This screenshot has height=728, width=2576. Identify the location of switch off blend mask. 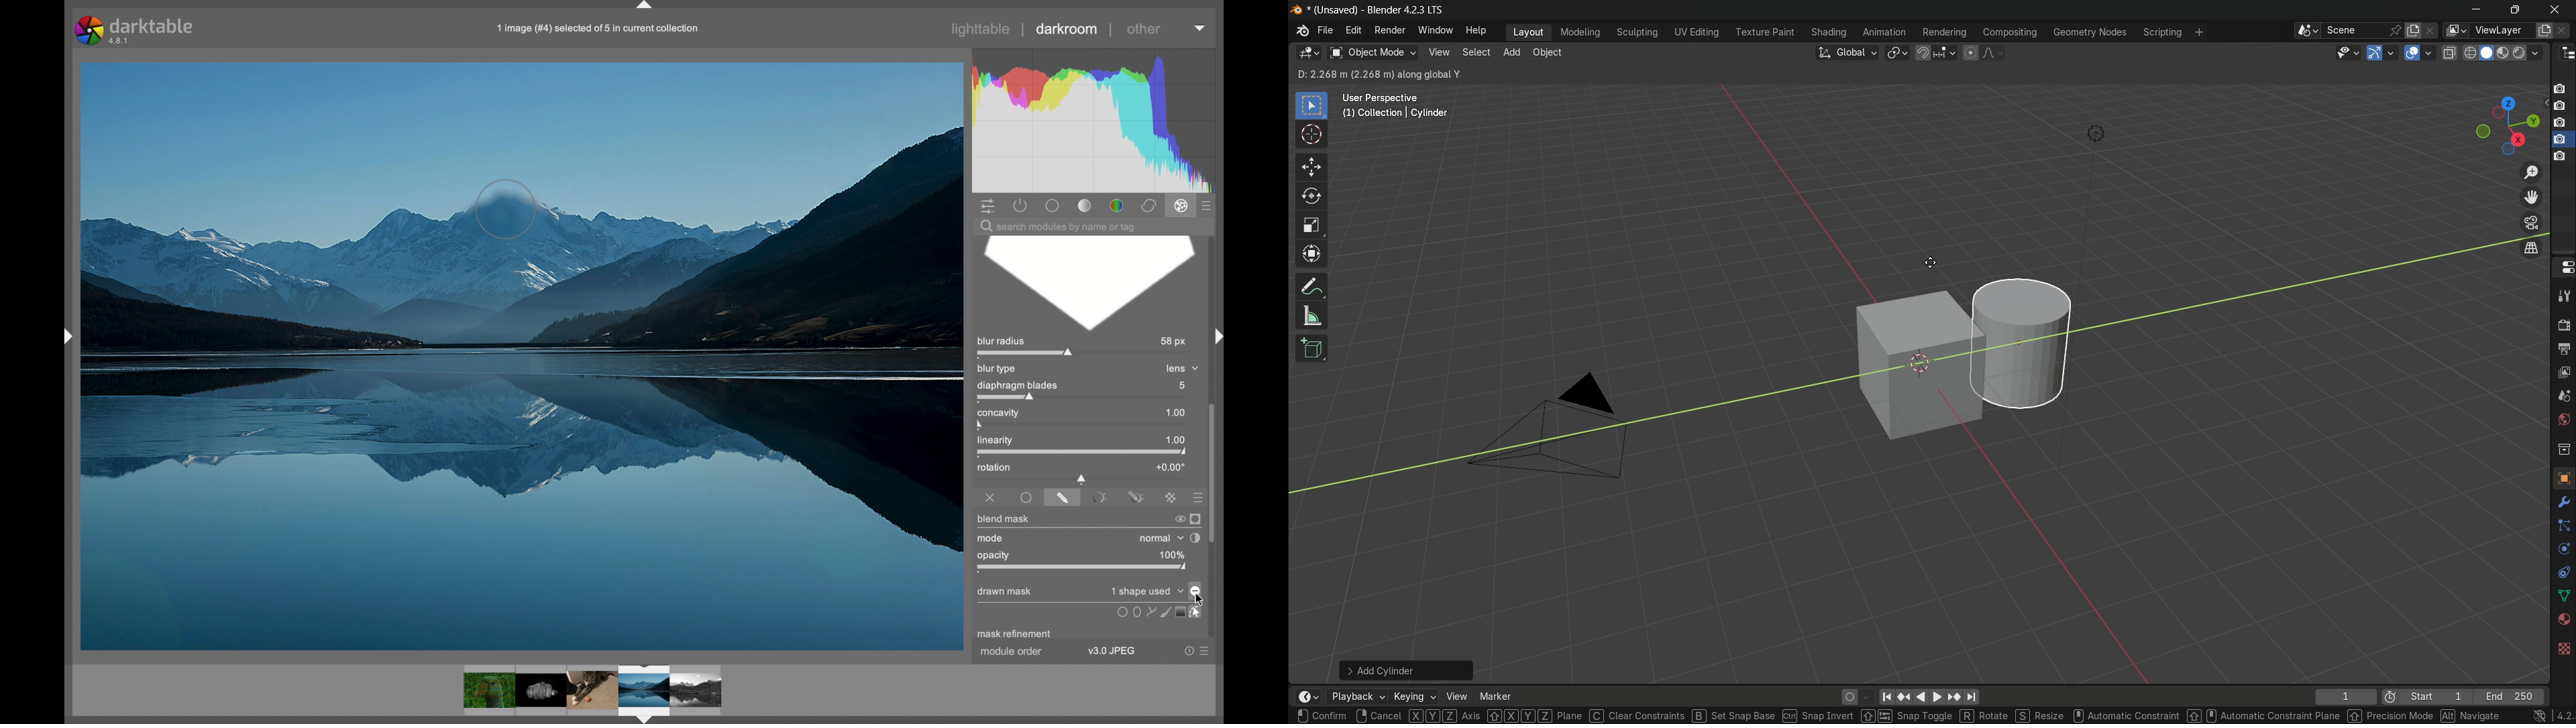
(1177, 519).